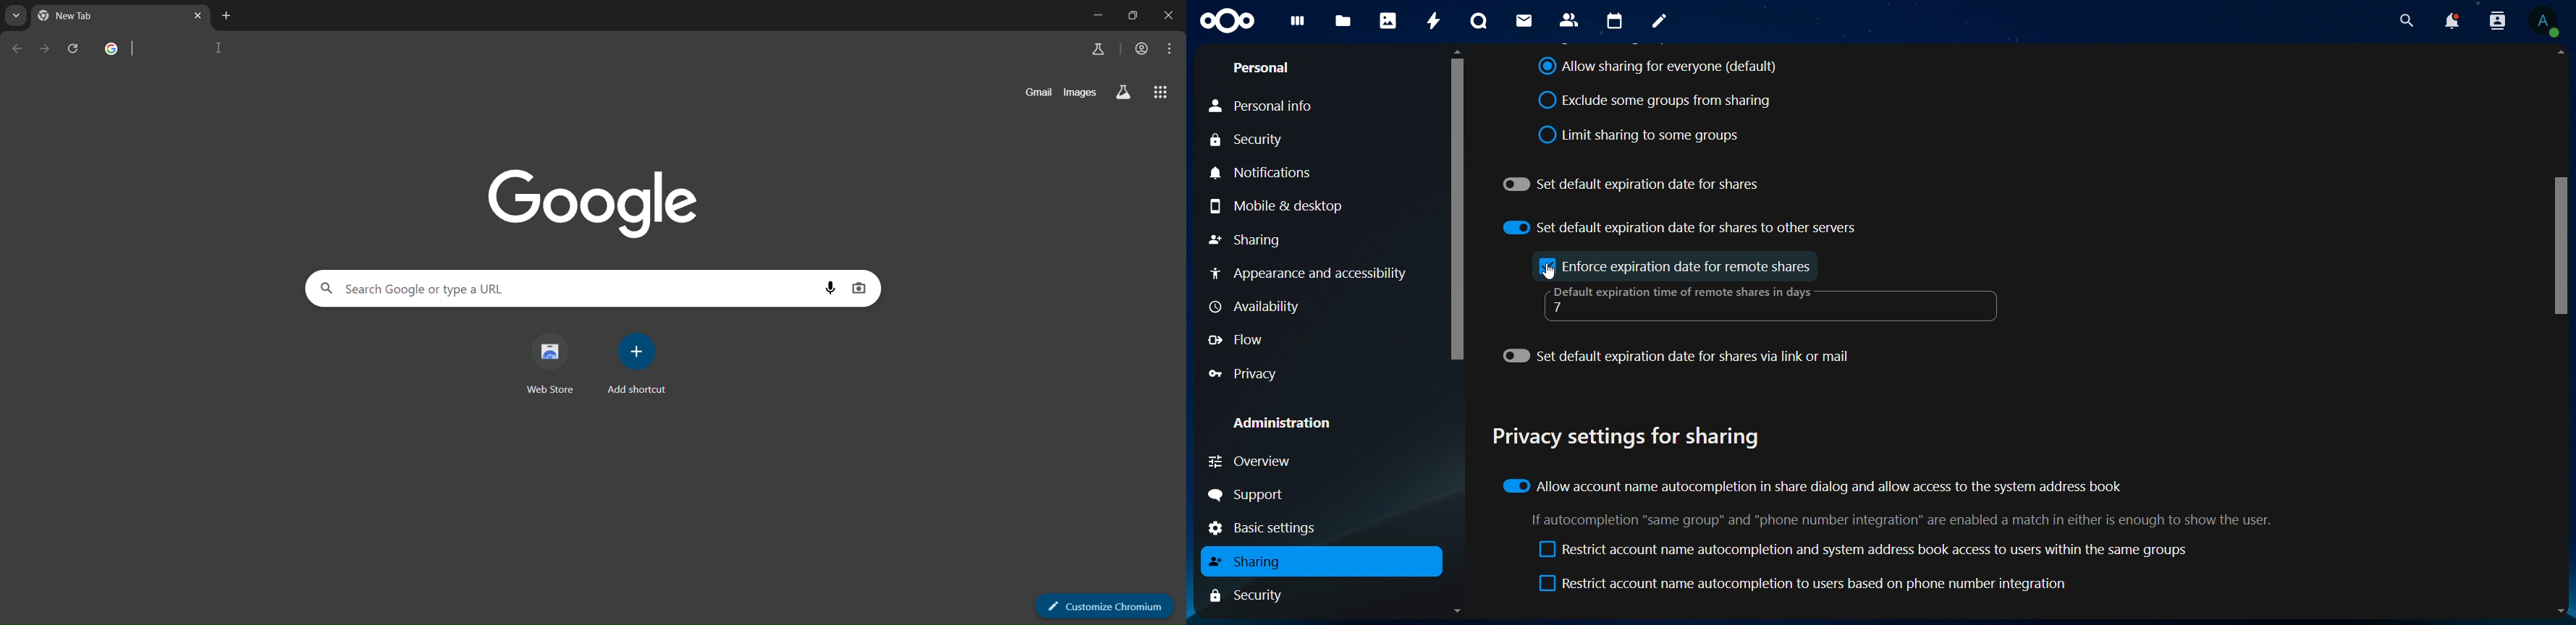 The image size is (2576, 644). What do you see at coordinates (1524, 19) in the screenshot?
I see `mail` at bounding box center [1524, 19].